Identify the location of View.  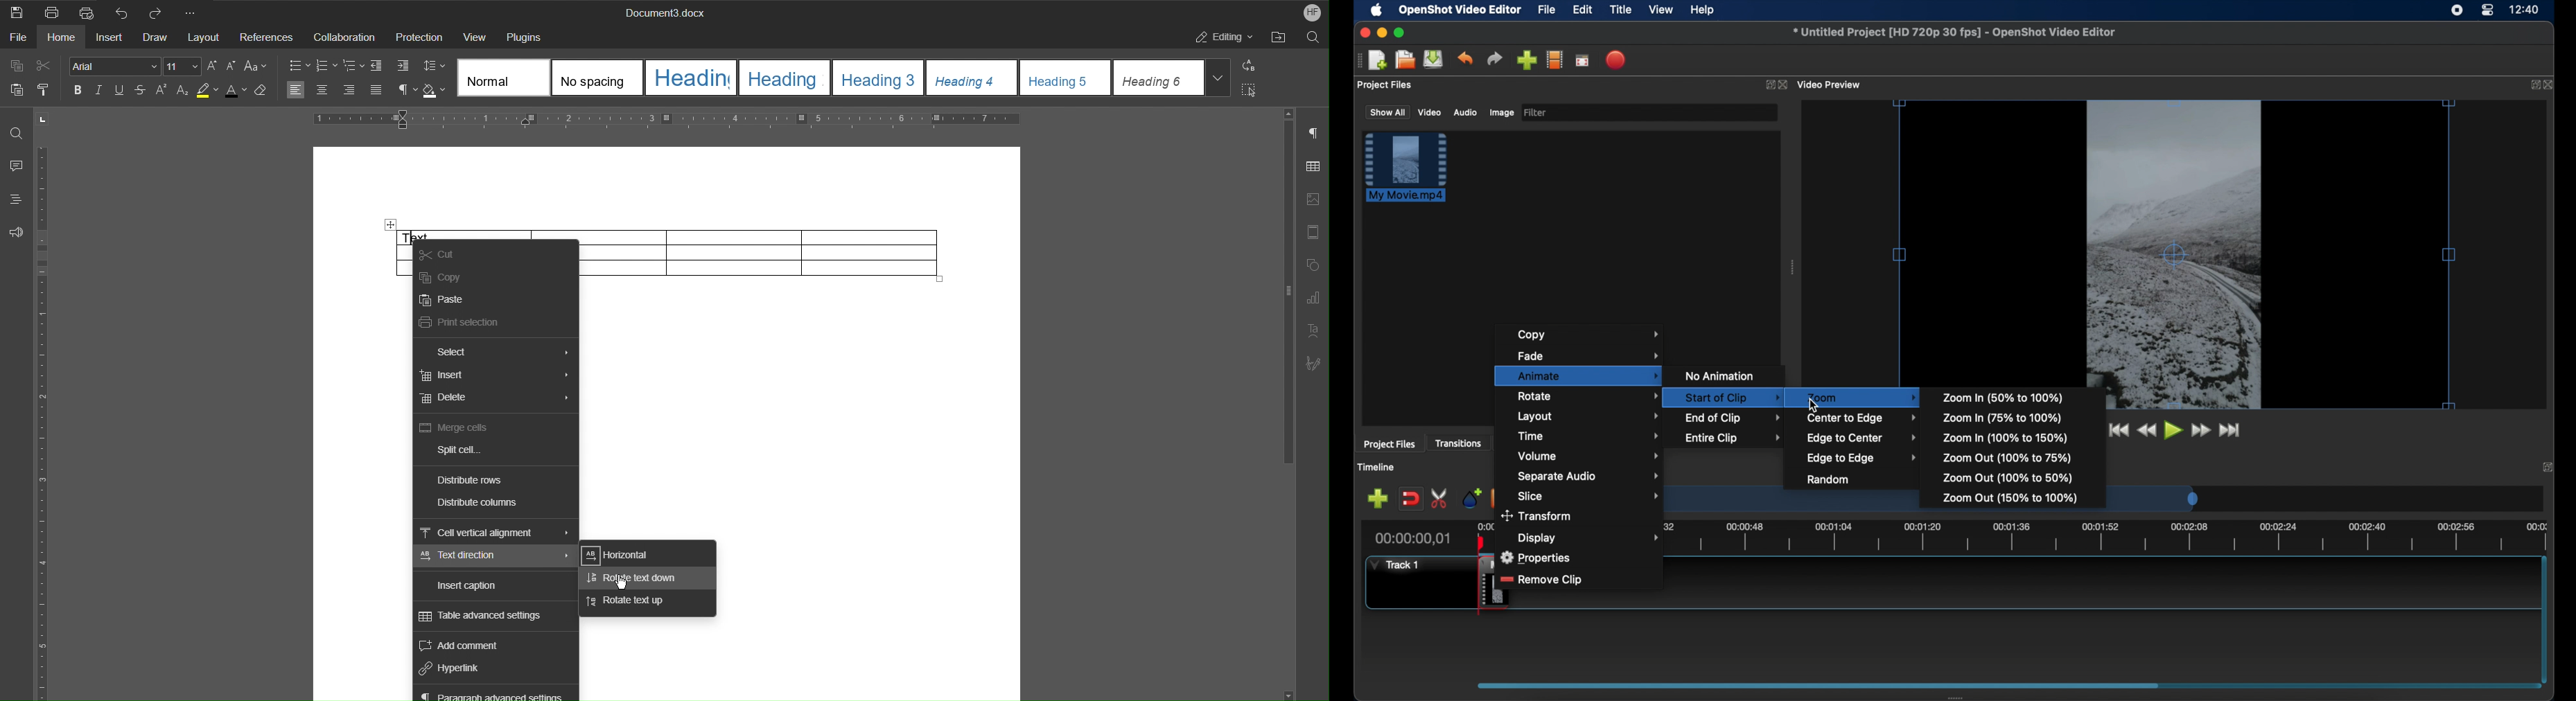
(475, 36).